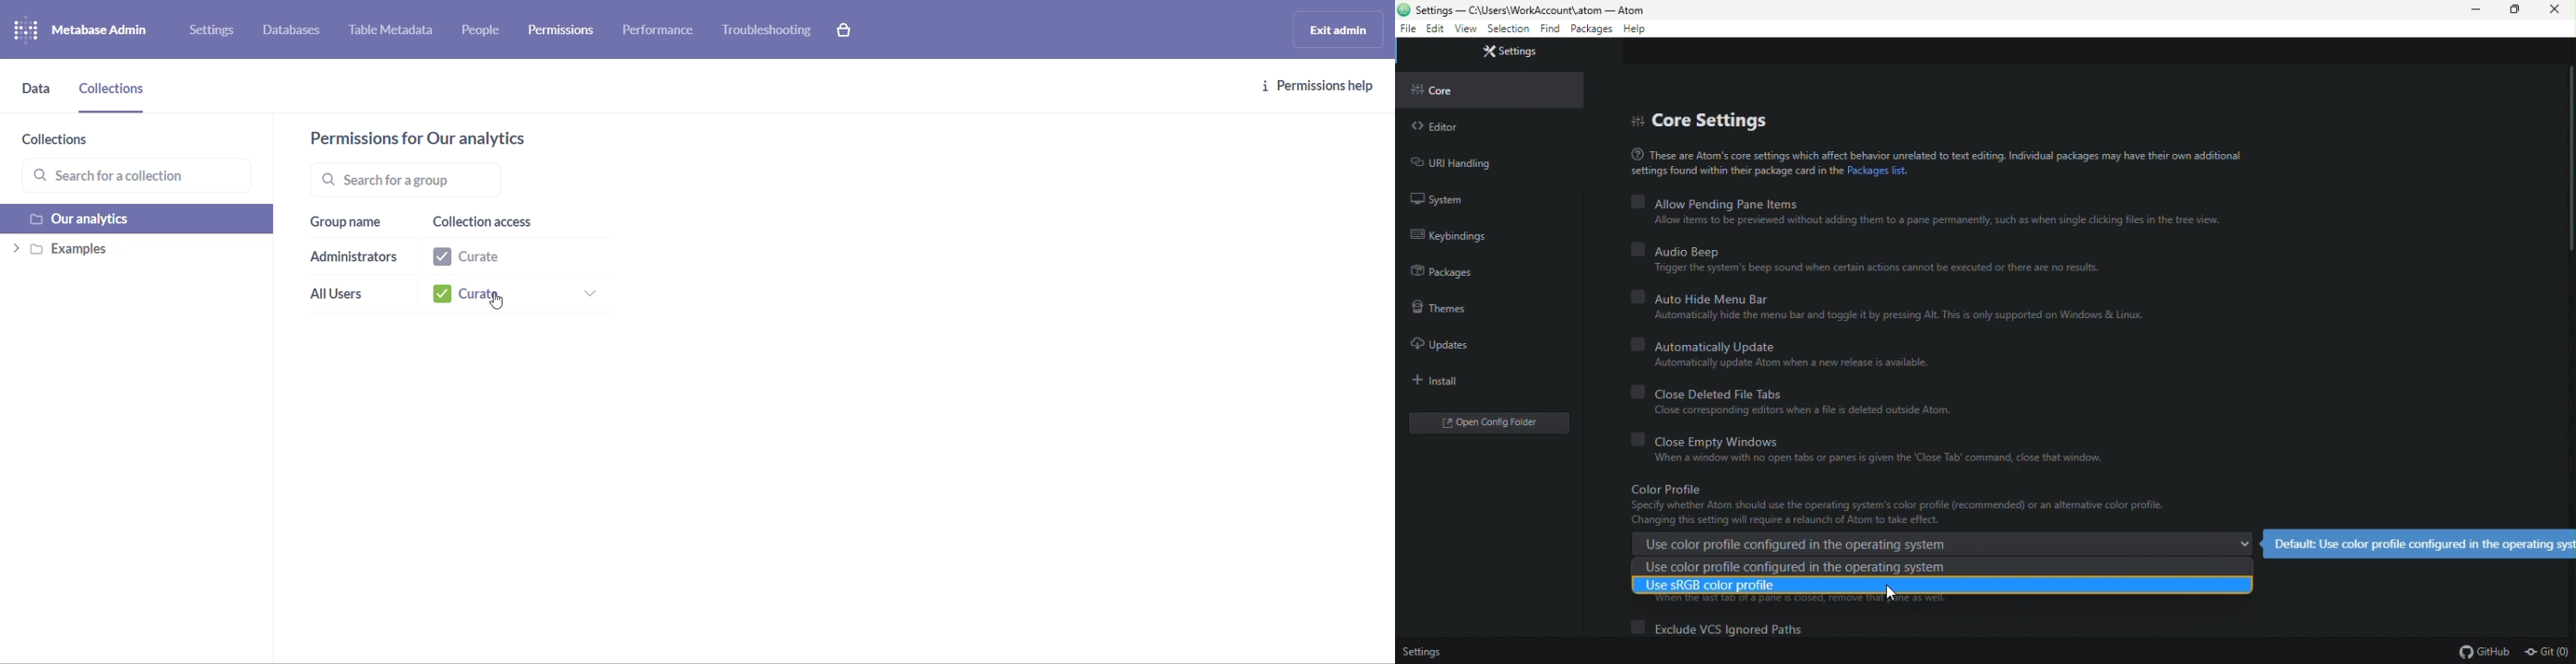 Image resolution: width=2576 pixels, height=672 pixels. I want to click on permission heading, so click(434, 138).